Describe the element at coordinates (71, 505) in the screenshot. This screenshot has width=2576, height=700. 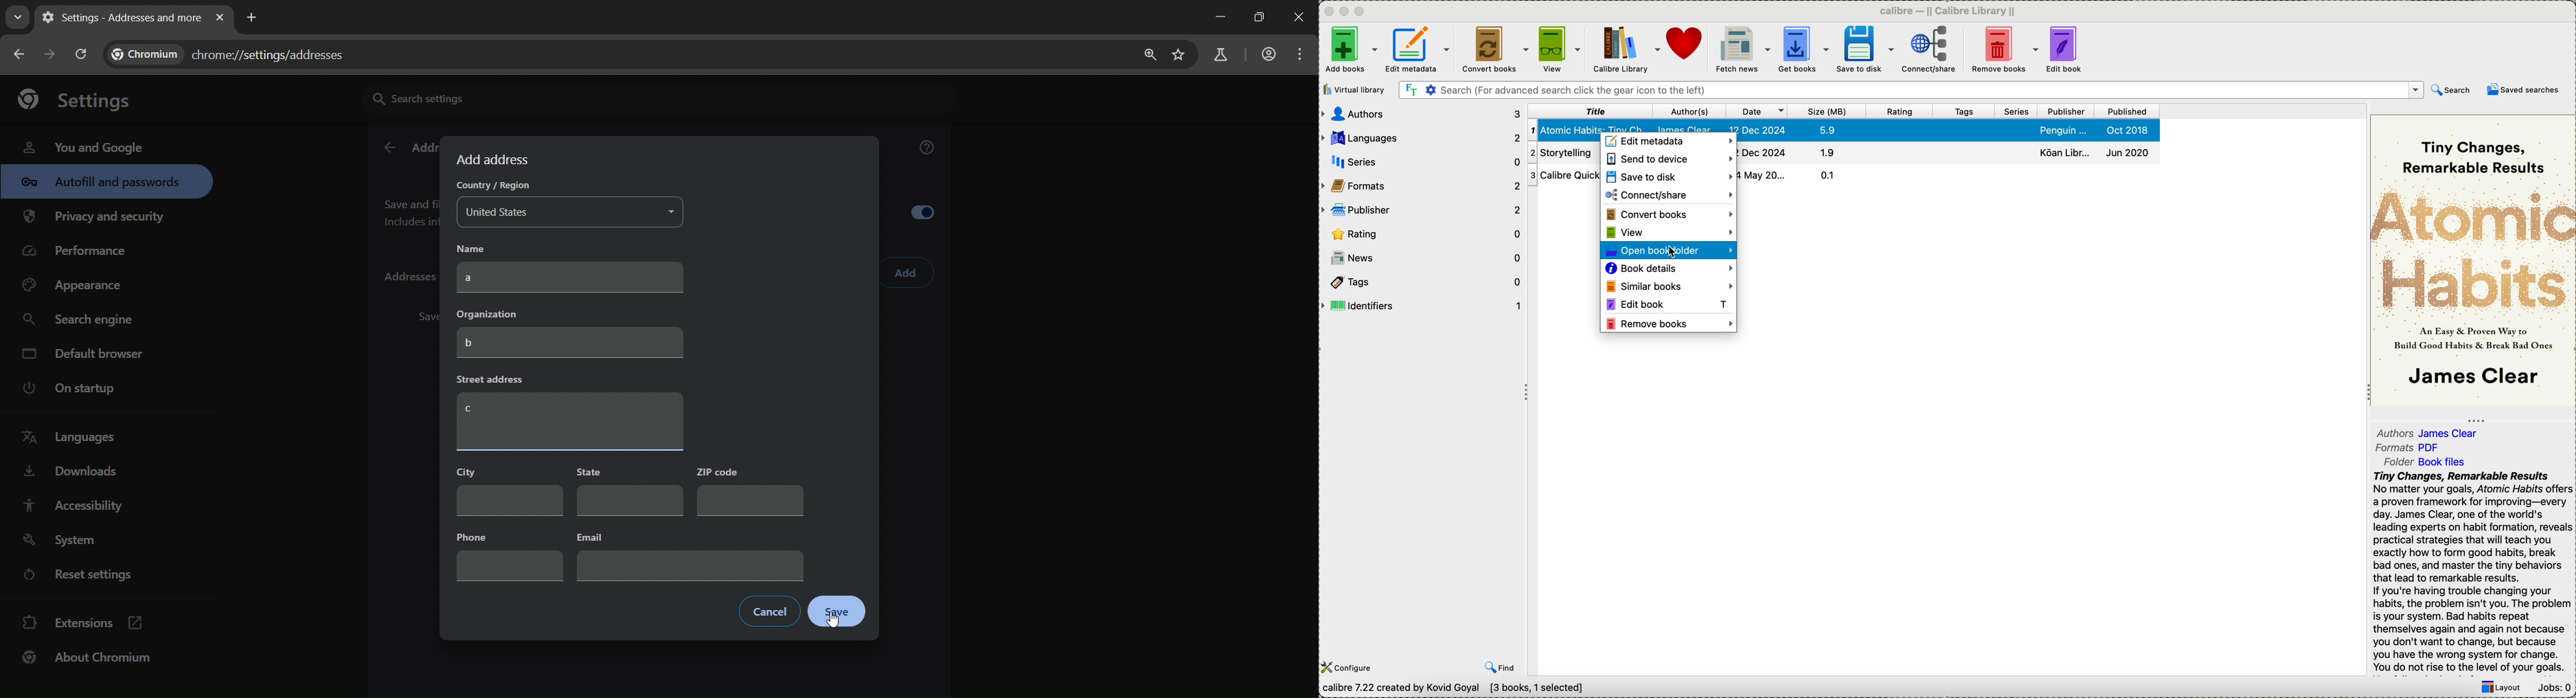
I see `accessibility` at that location.